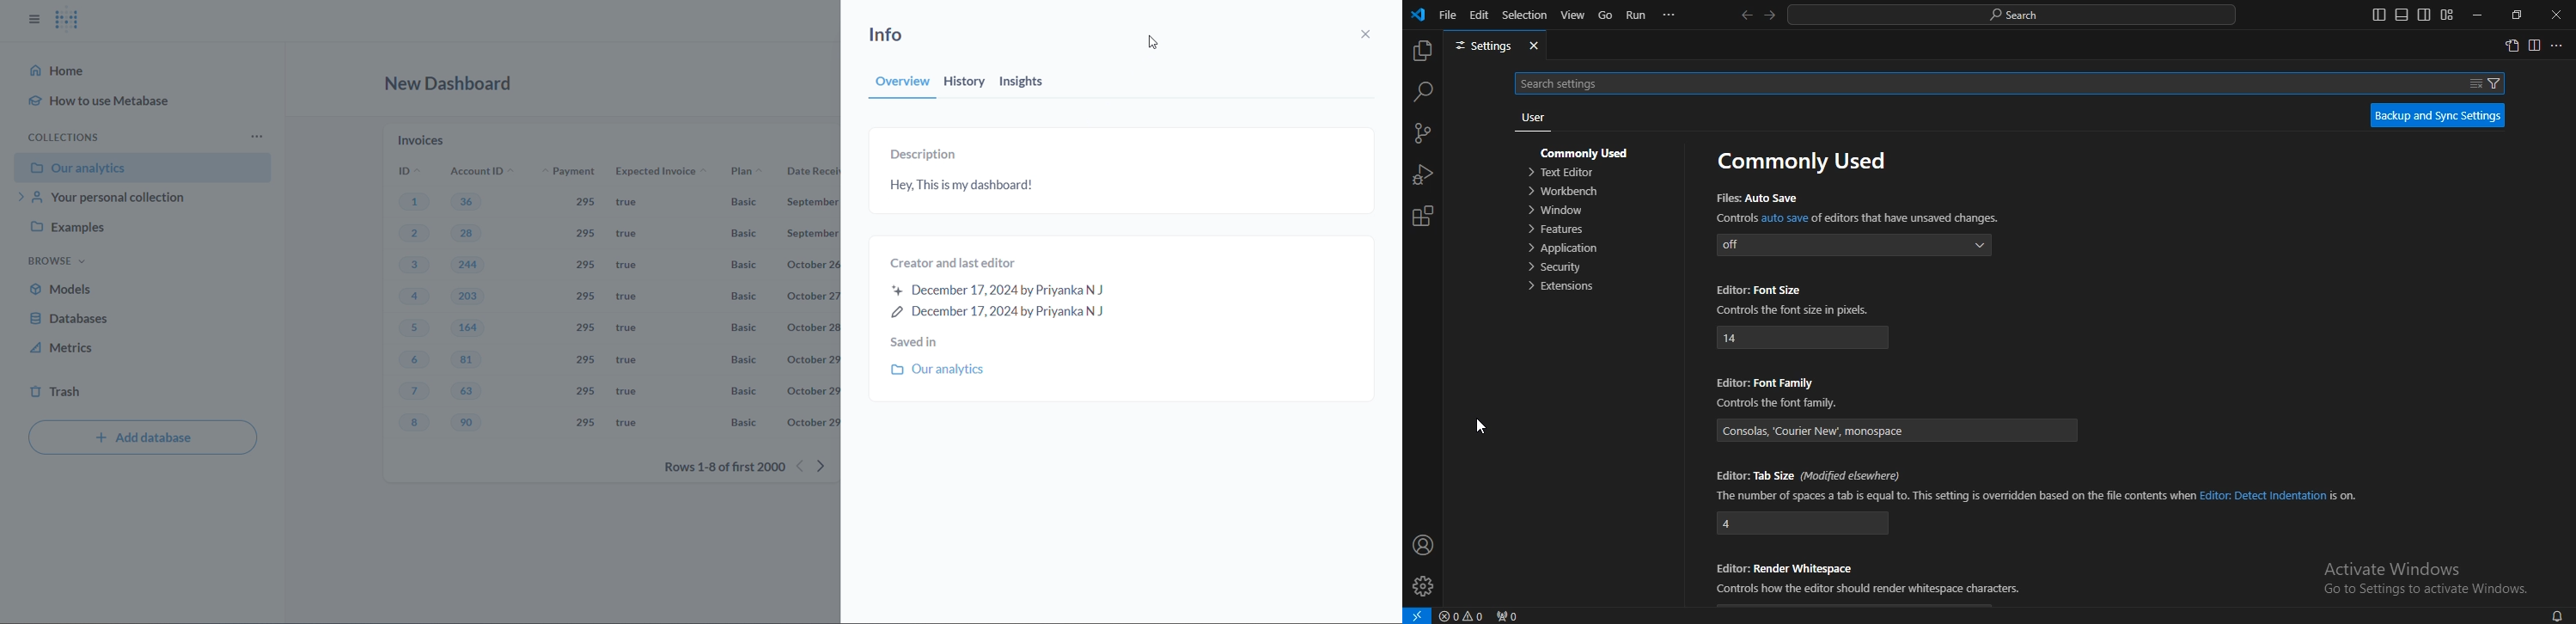 The image size is (2576, 644). What do you see at coordinates (2017, 15) in the screenshot?
I see `search desktop` at bounding box center [2017, 15].